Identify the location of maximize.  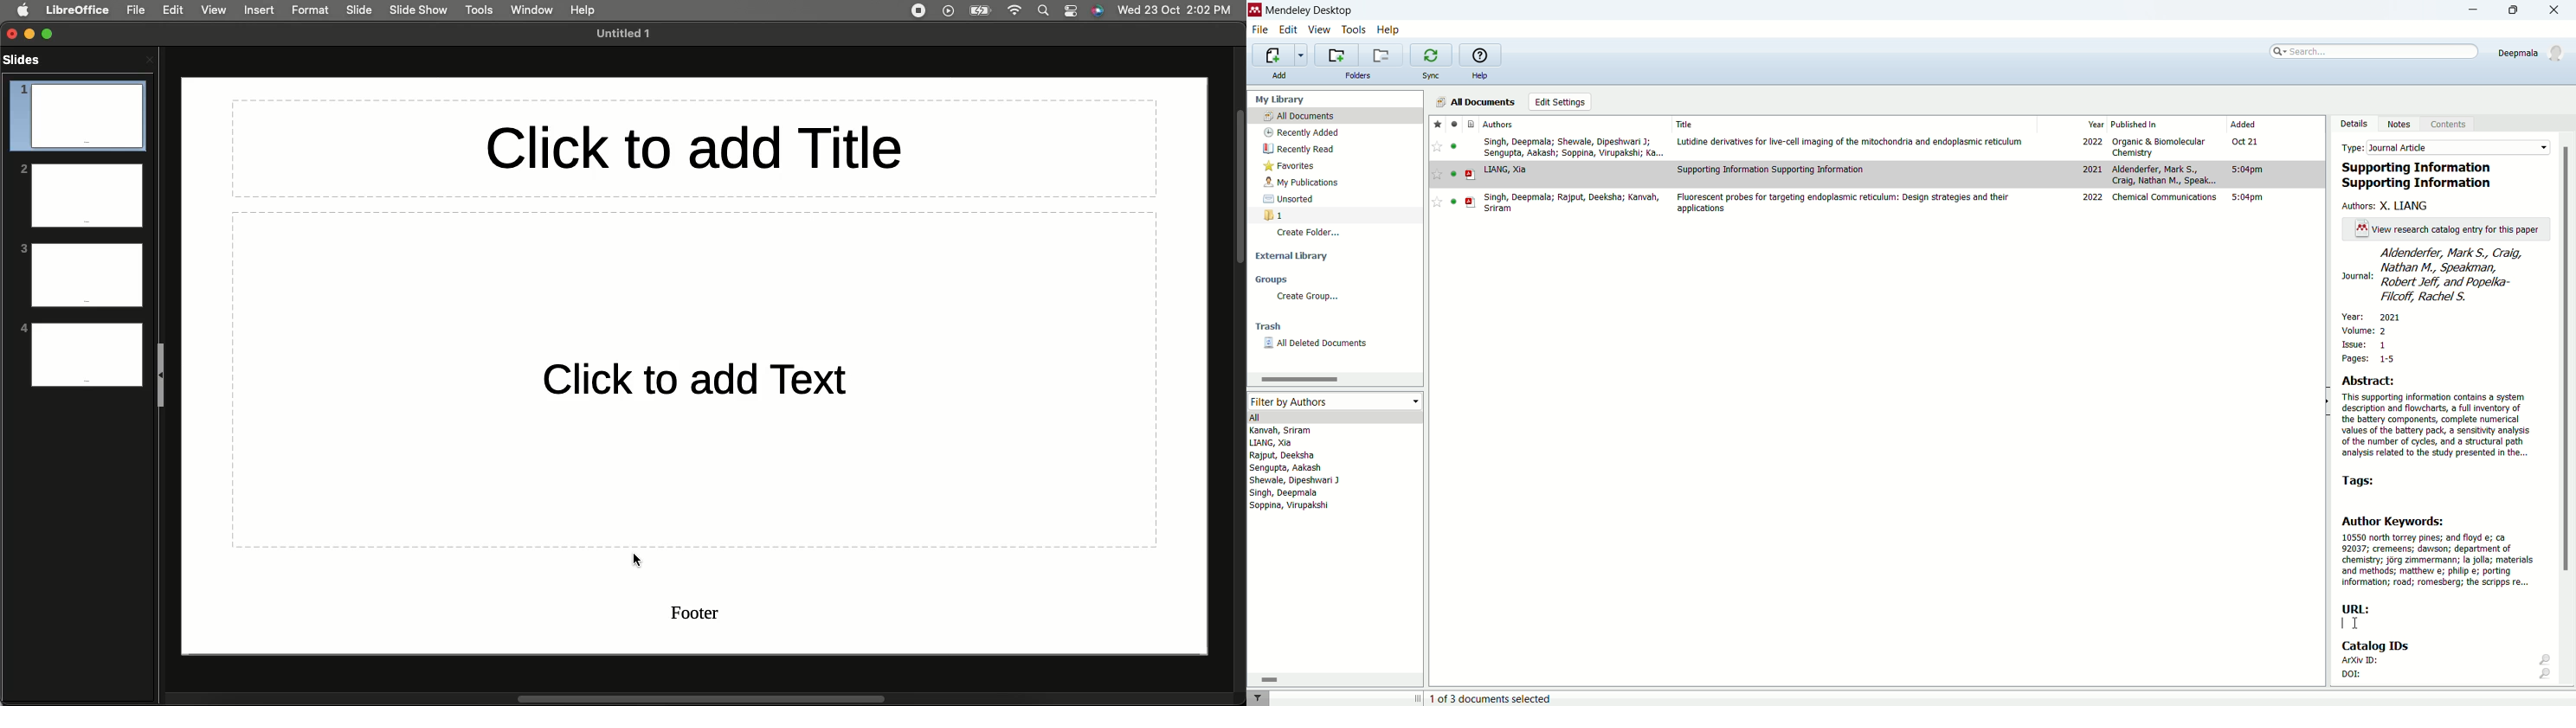
(2519, 10).